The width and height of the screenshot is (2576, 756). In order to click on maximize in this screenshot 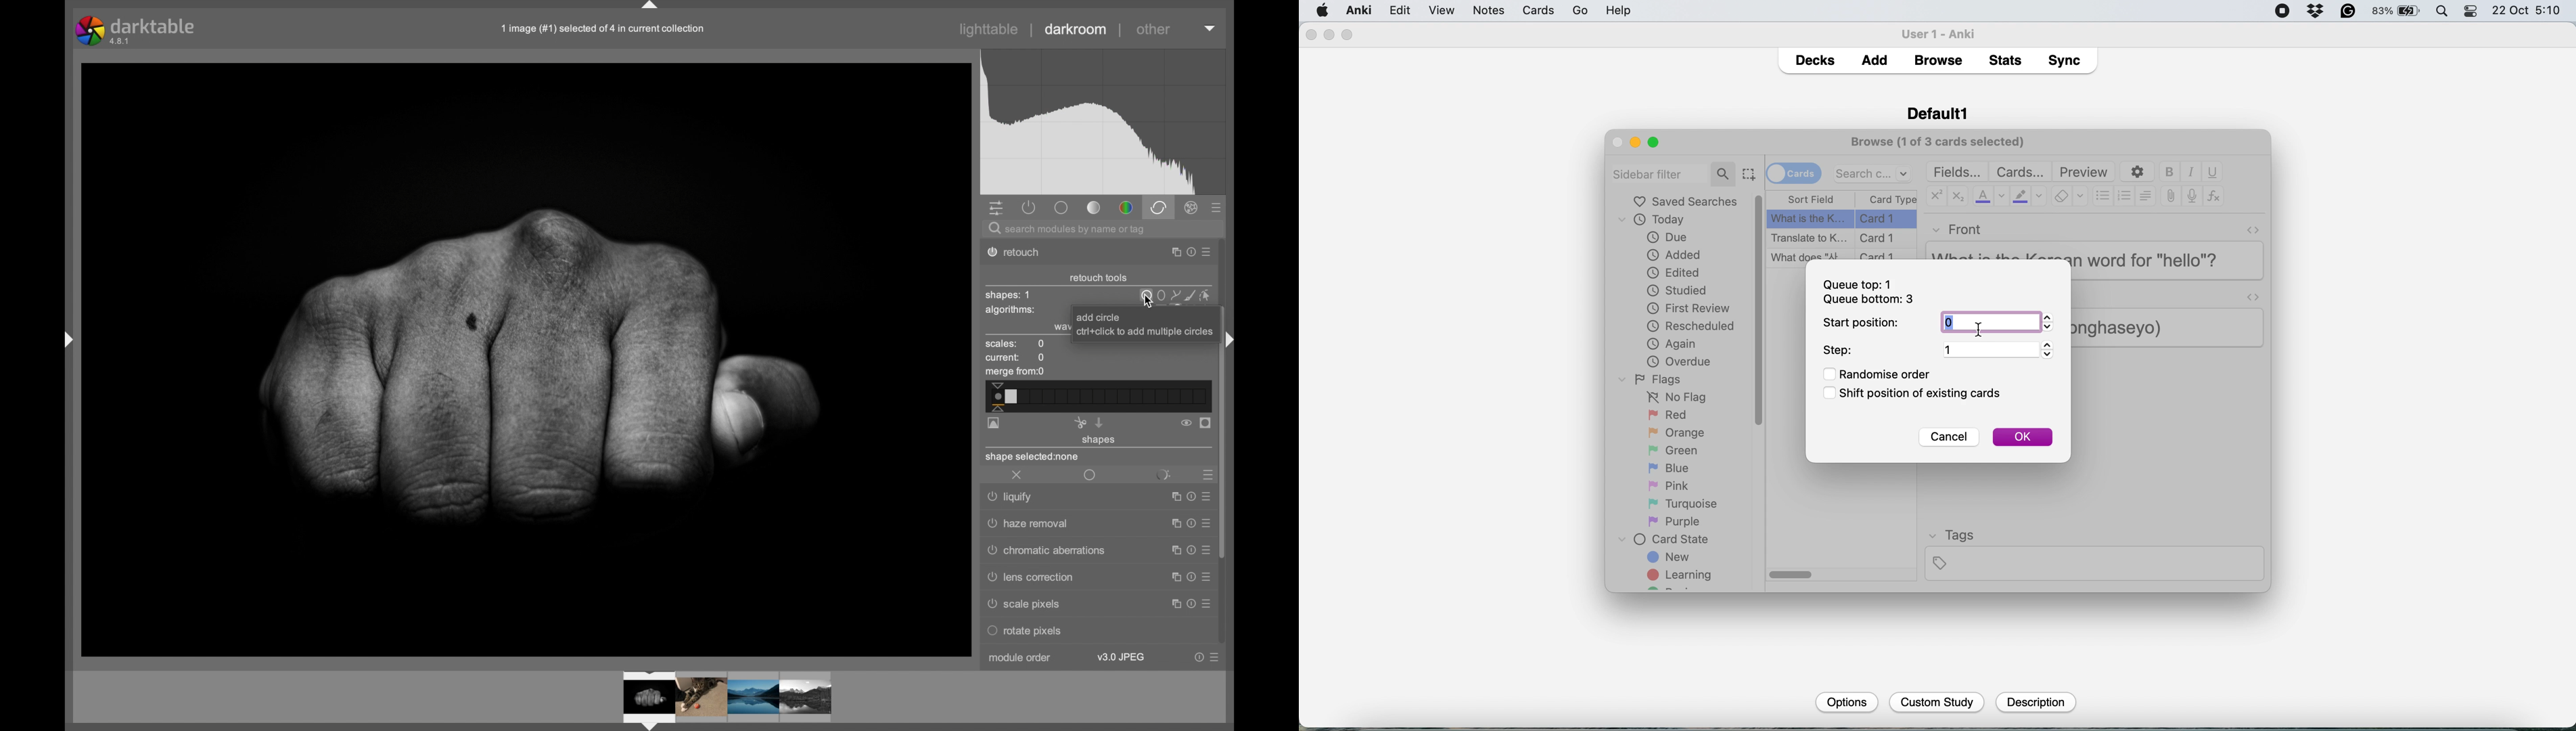, I will do `click(1172, 525)`.